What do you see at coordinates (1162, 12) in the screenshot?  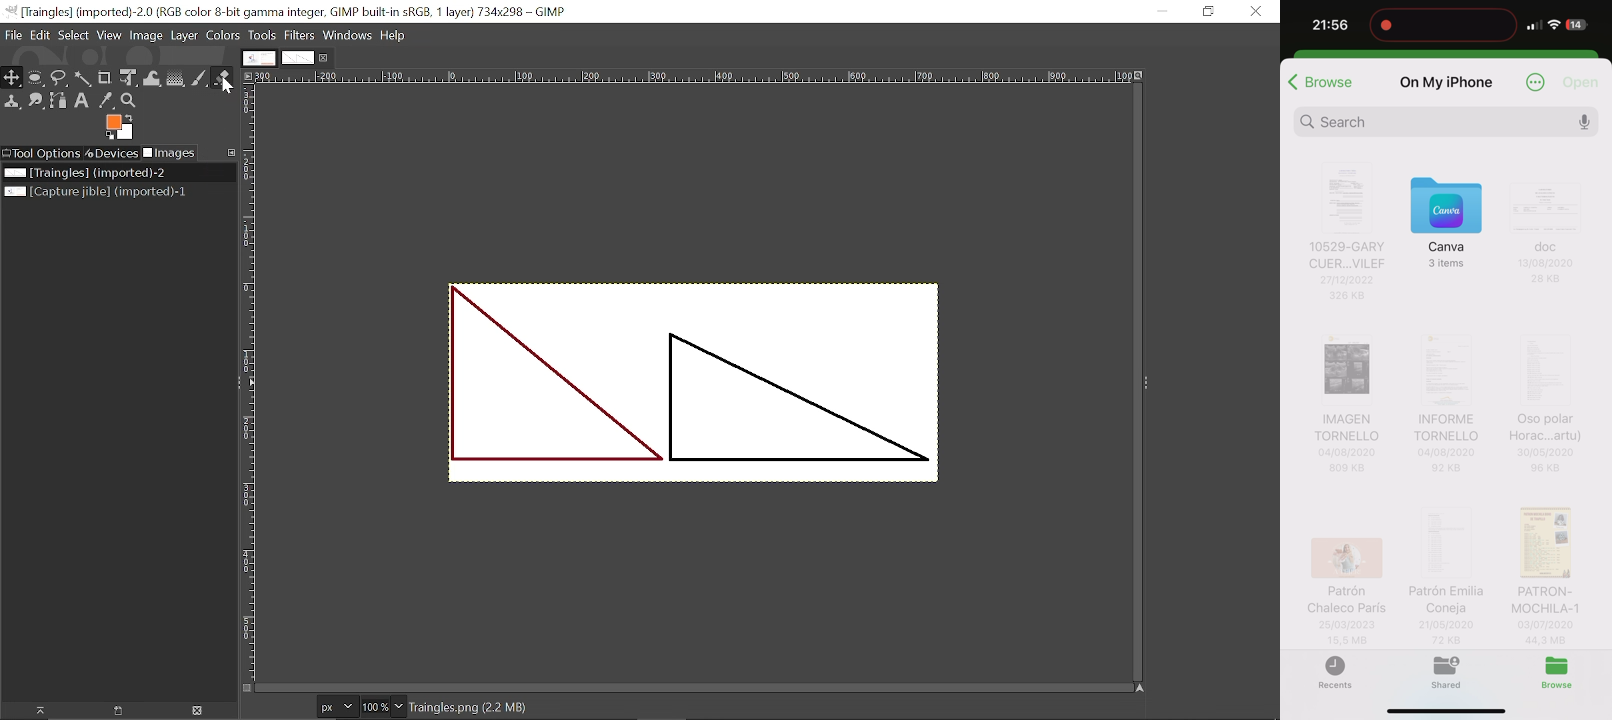 I see `Minimize` at bounding box center [1162, 12].